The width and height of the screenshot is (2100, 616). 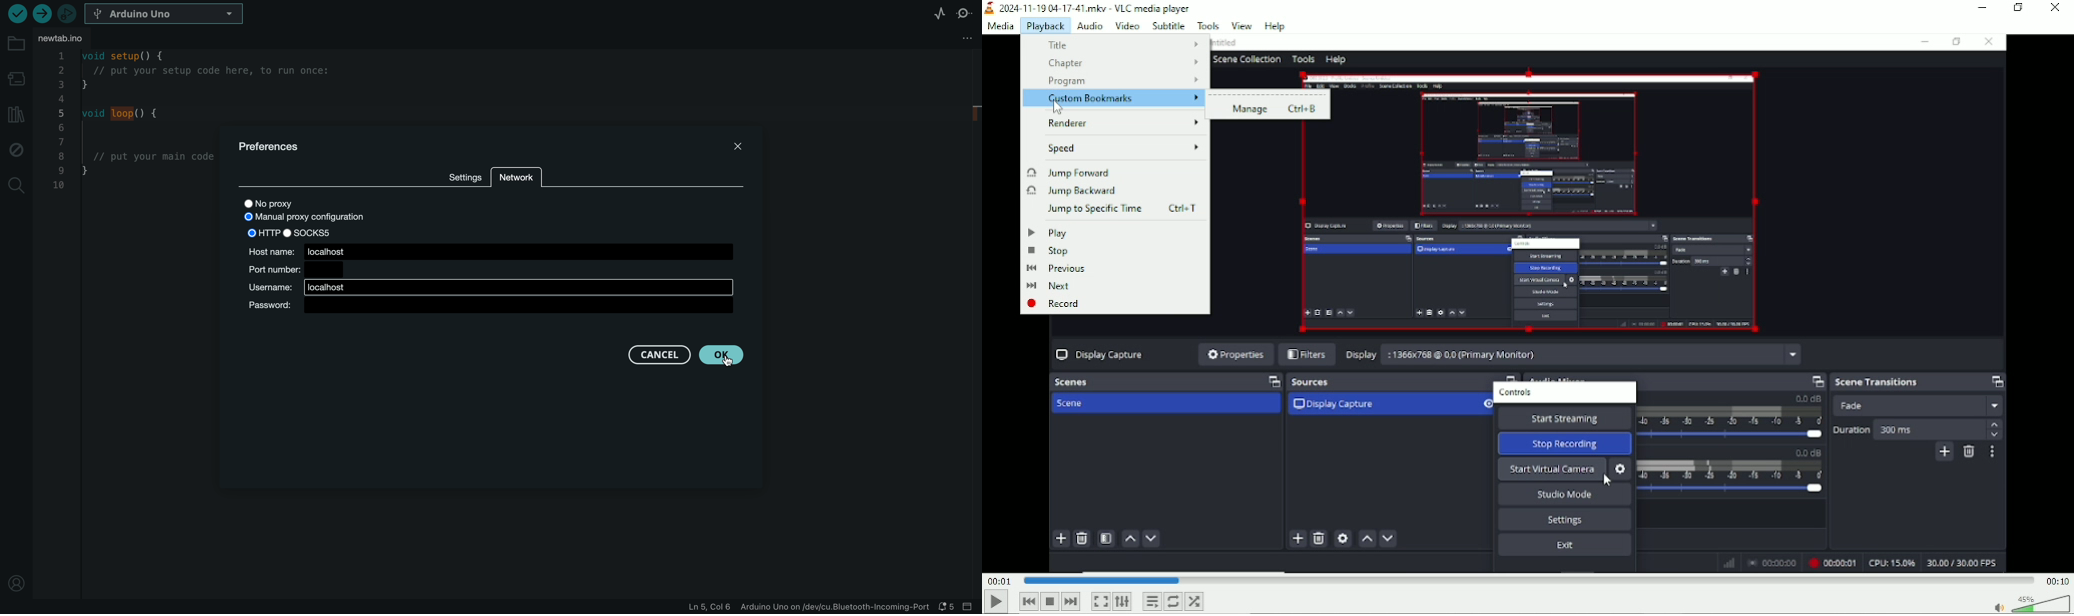 I want to click on Close, so click(x=2055, y=9).